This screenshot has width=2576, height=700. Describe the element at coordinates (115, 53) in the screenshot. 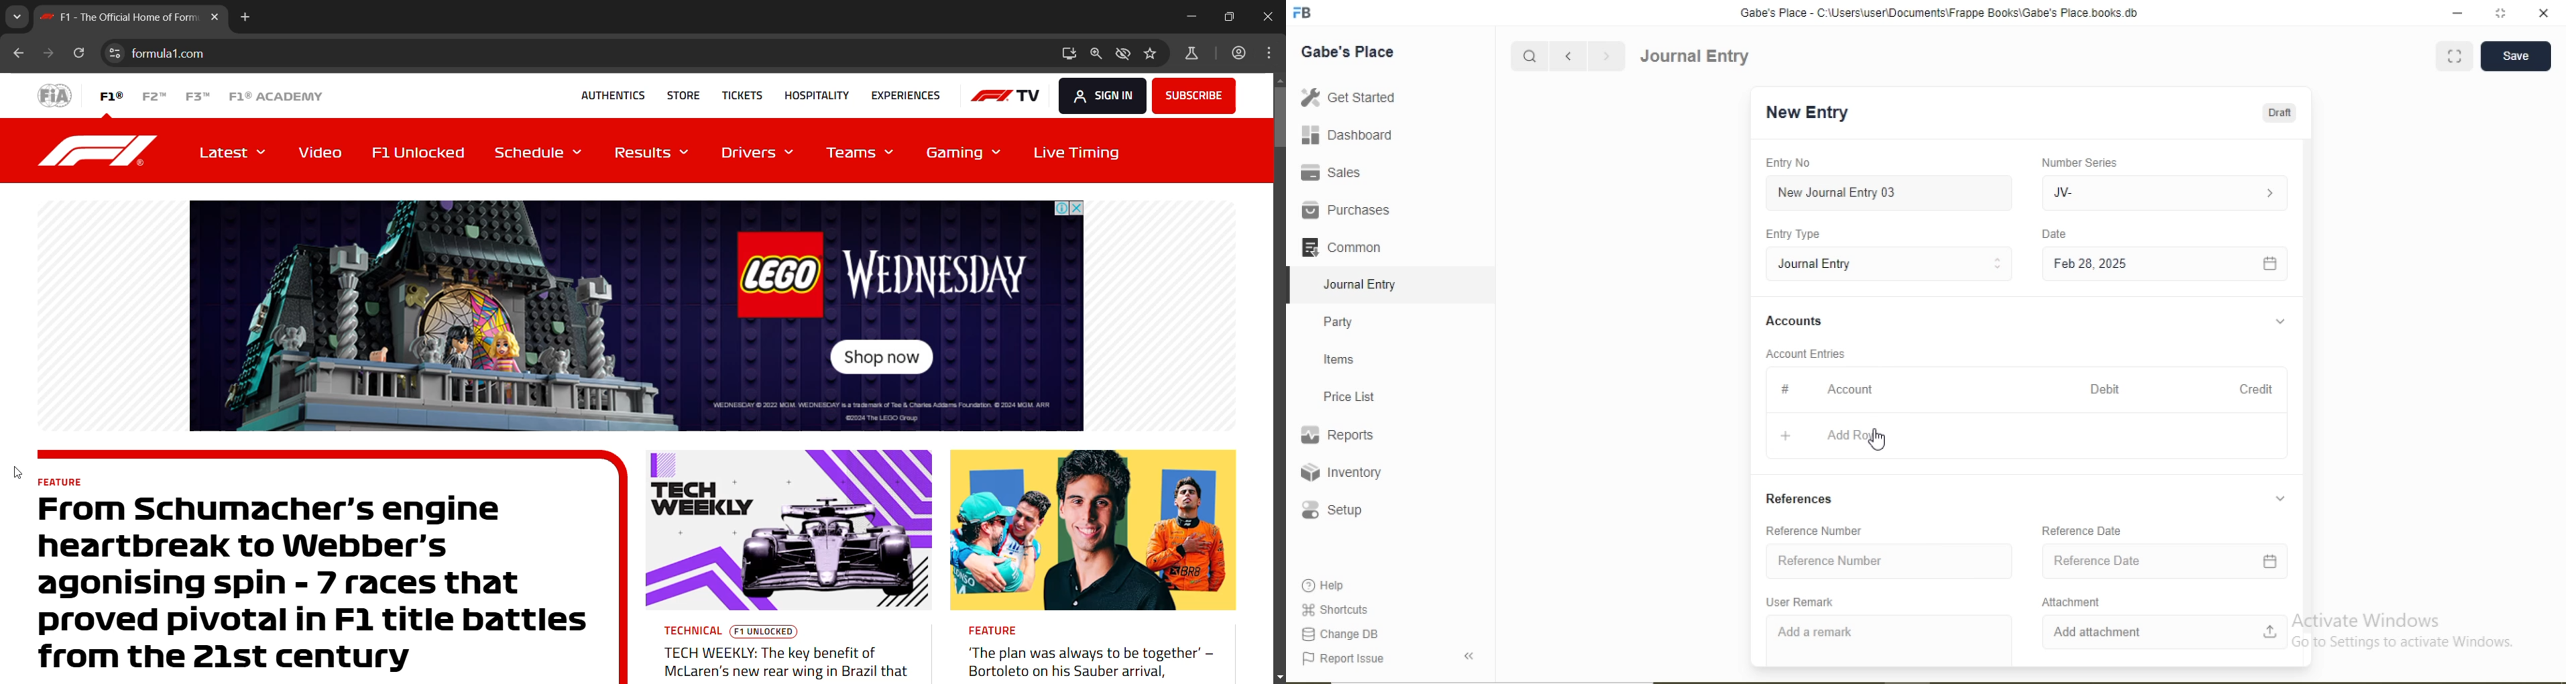

I see `view site information` at that location.